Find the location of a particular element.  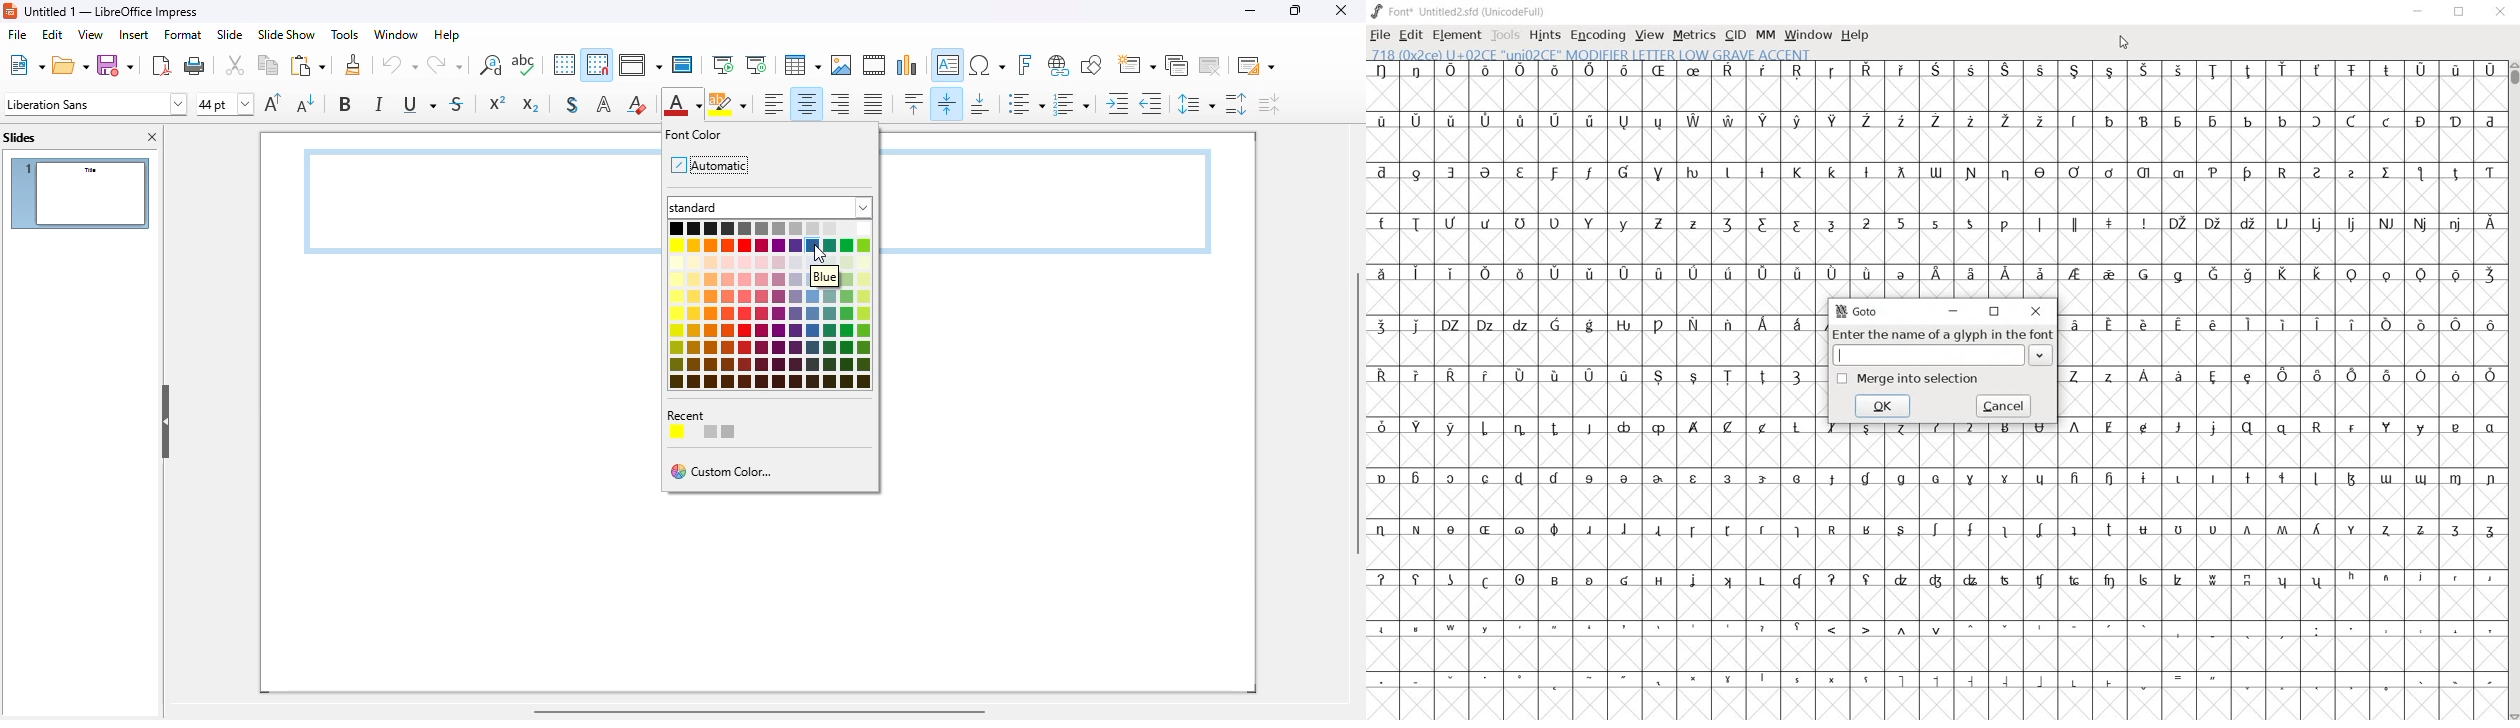

Merge into selection is located at coordinates (1910, 378).